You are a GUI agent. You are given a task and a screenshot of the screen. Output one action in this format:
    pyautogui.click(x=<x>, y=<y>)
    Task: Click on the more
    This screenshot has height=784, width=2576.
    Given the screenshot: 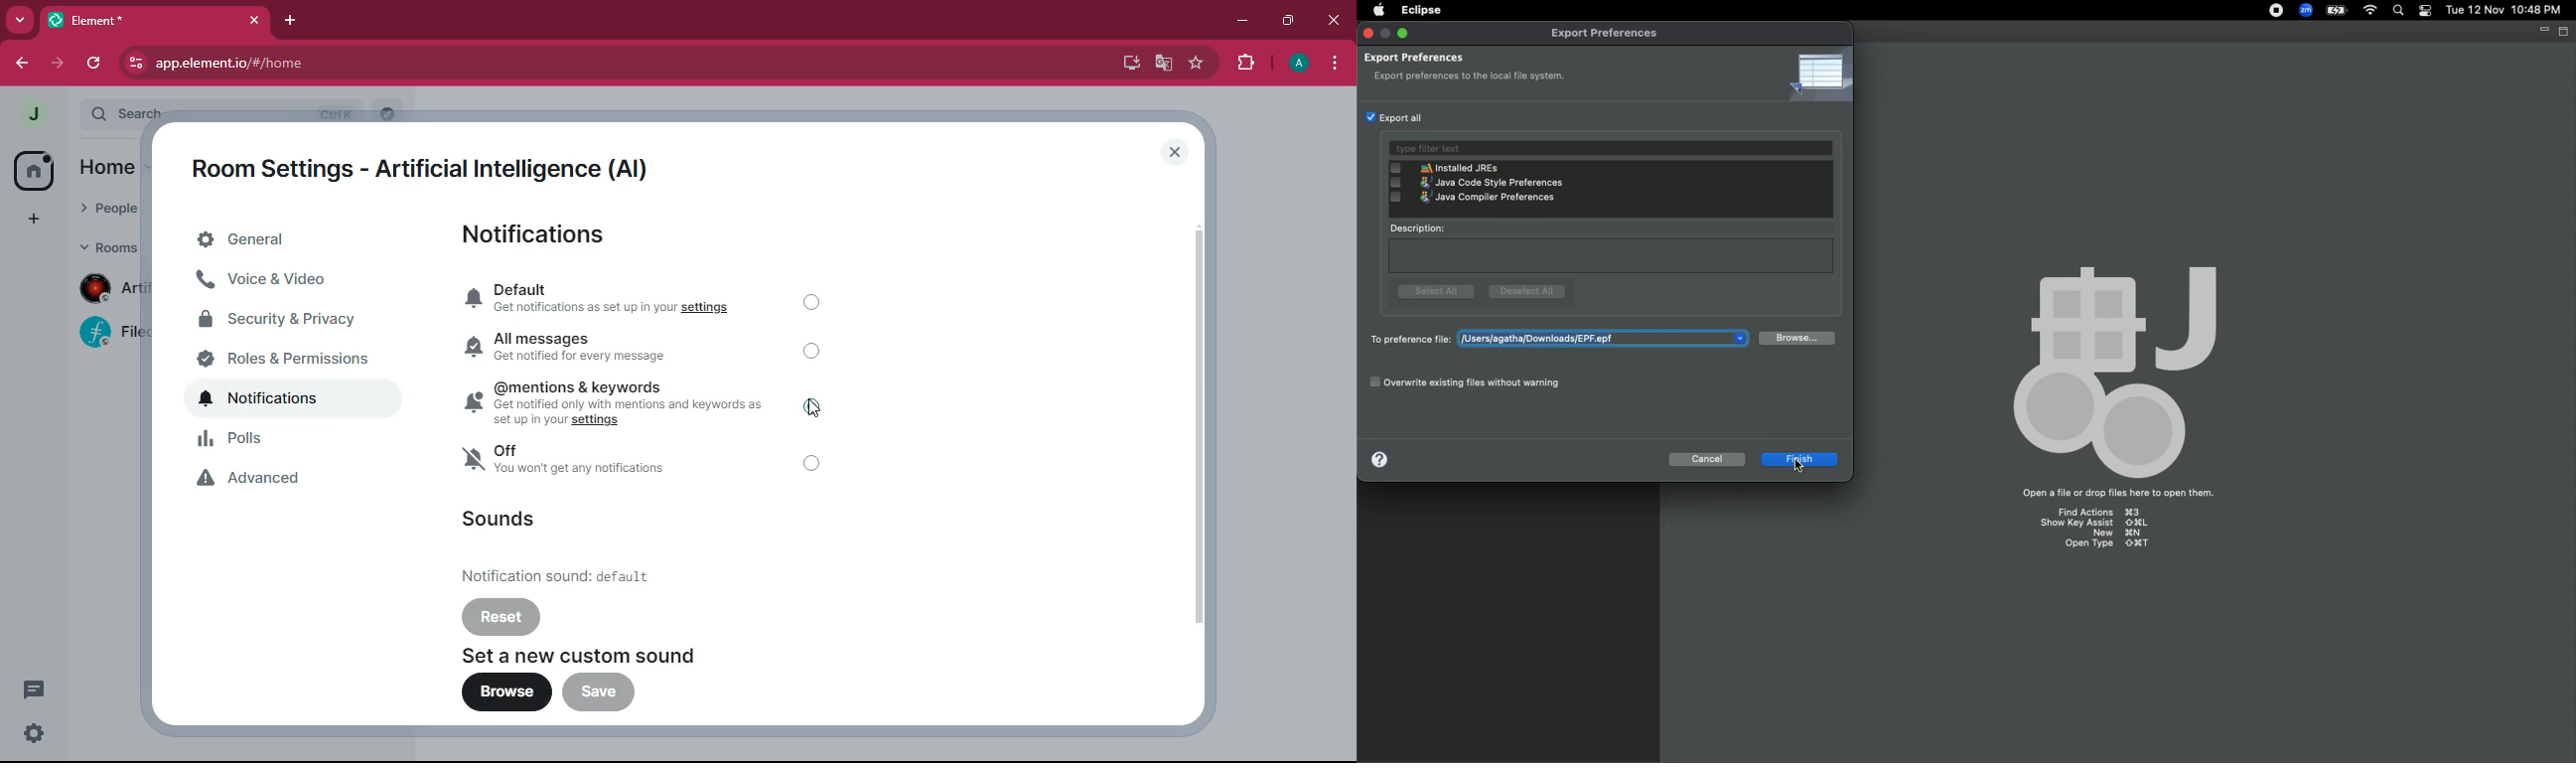 What is the action you would take?
    pyautogui.click(x=21, y=22)
    